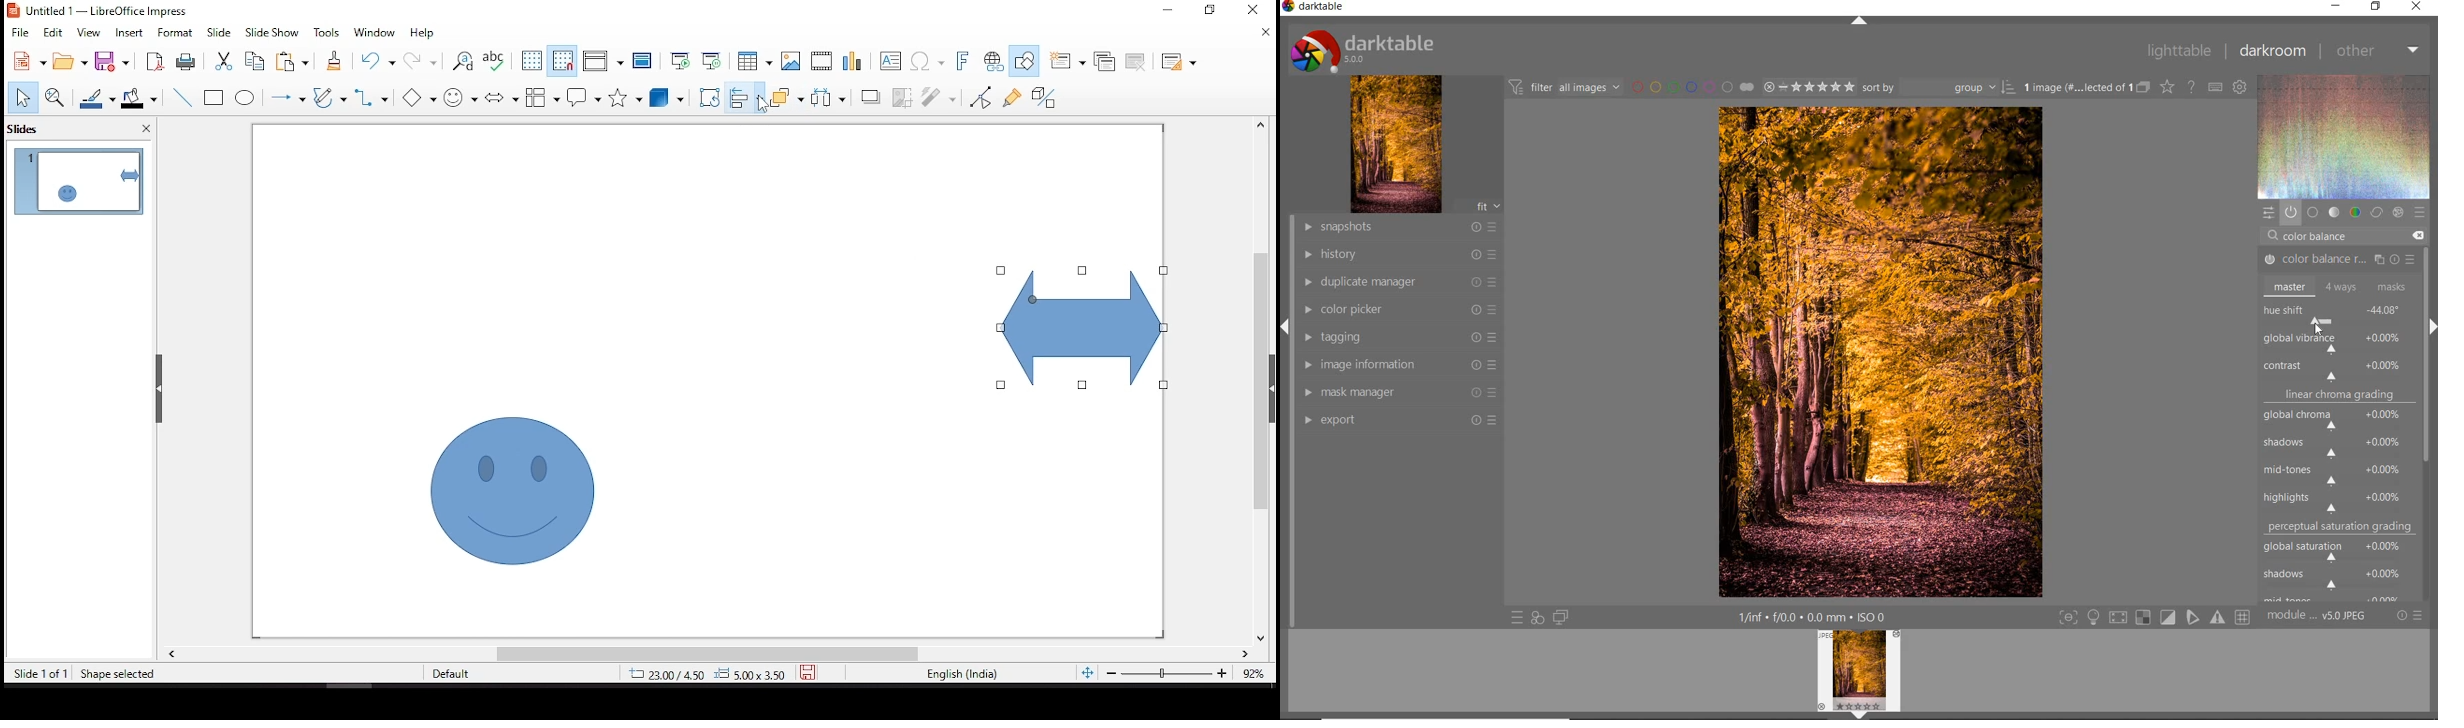 The width and height of the screenshot is (2464, 728). Describe the element at coordinates (287, 97) in the screenshot. I see `lines and arrows` at that location.